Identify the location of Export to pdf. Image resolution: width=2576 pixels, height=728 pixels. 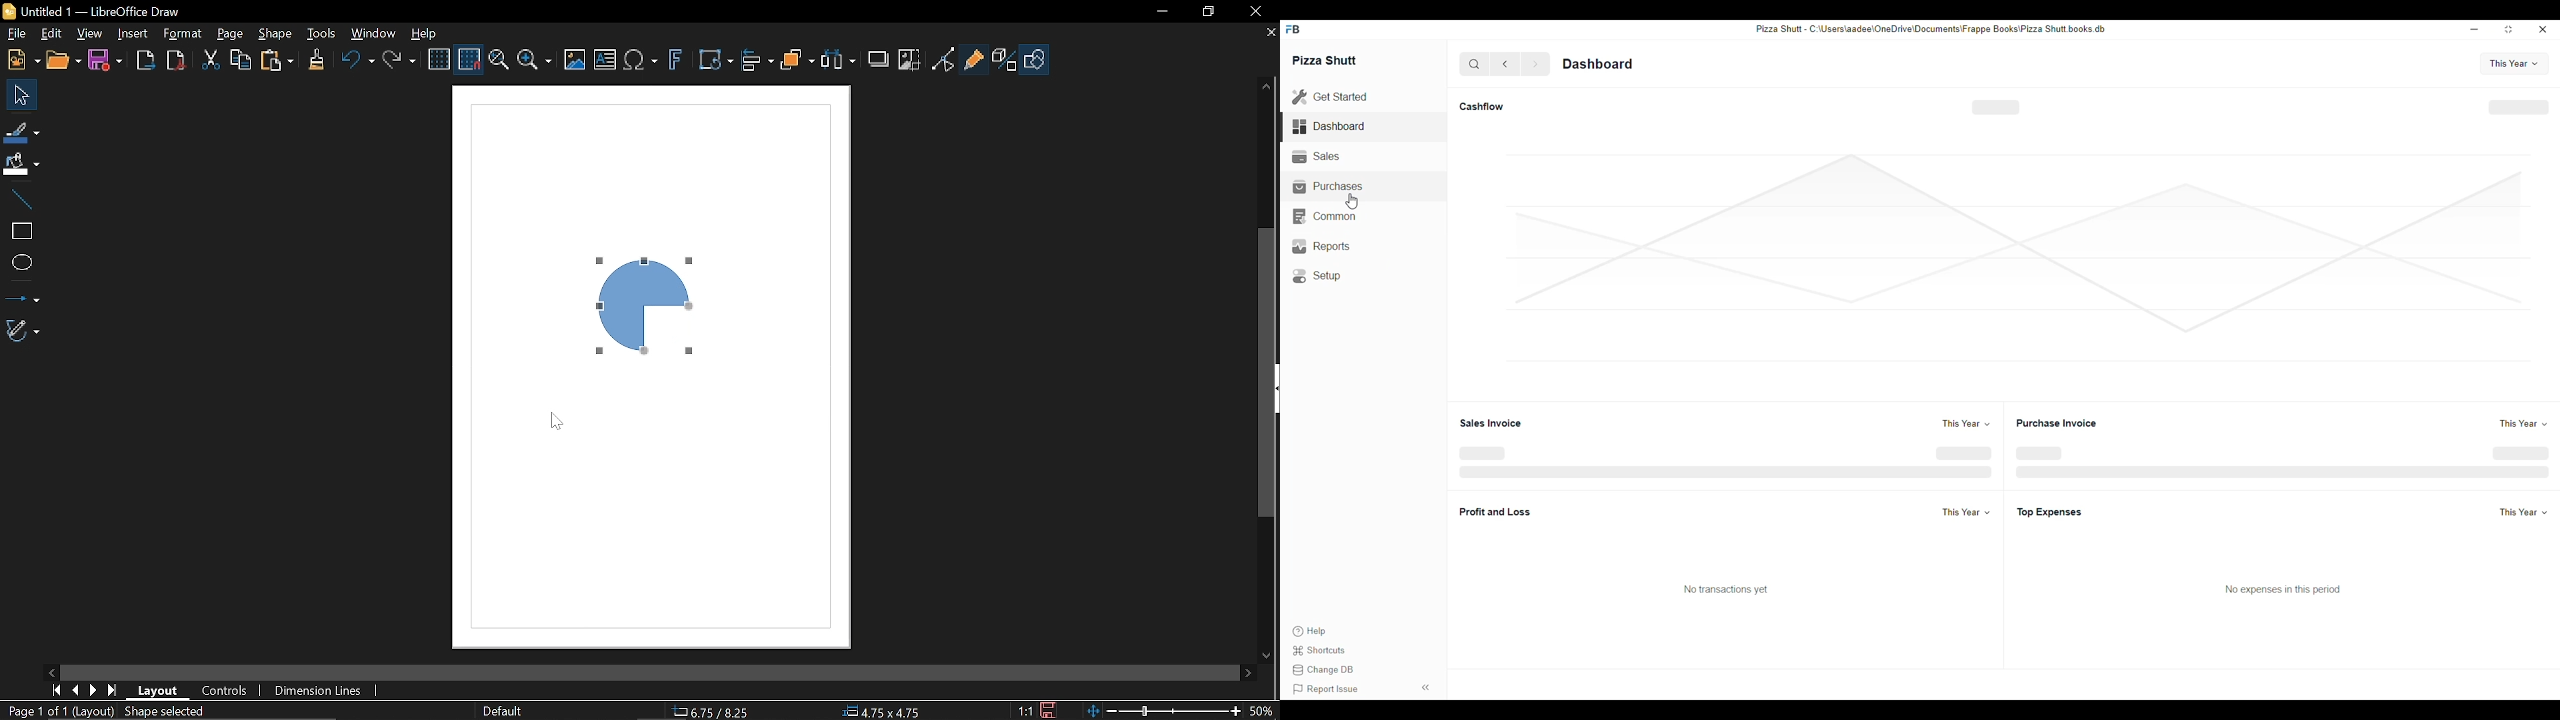
(175, 59).